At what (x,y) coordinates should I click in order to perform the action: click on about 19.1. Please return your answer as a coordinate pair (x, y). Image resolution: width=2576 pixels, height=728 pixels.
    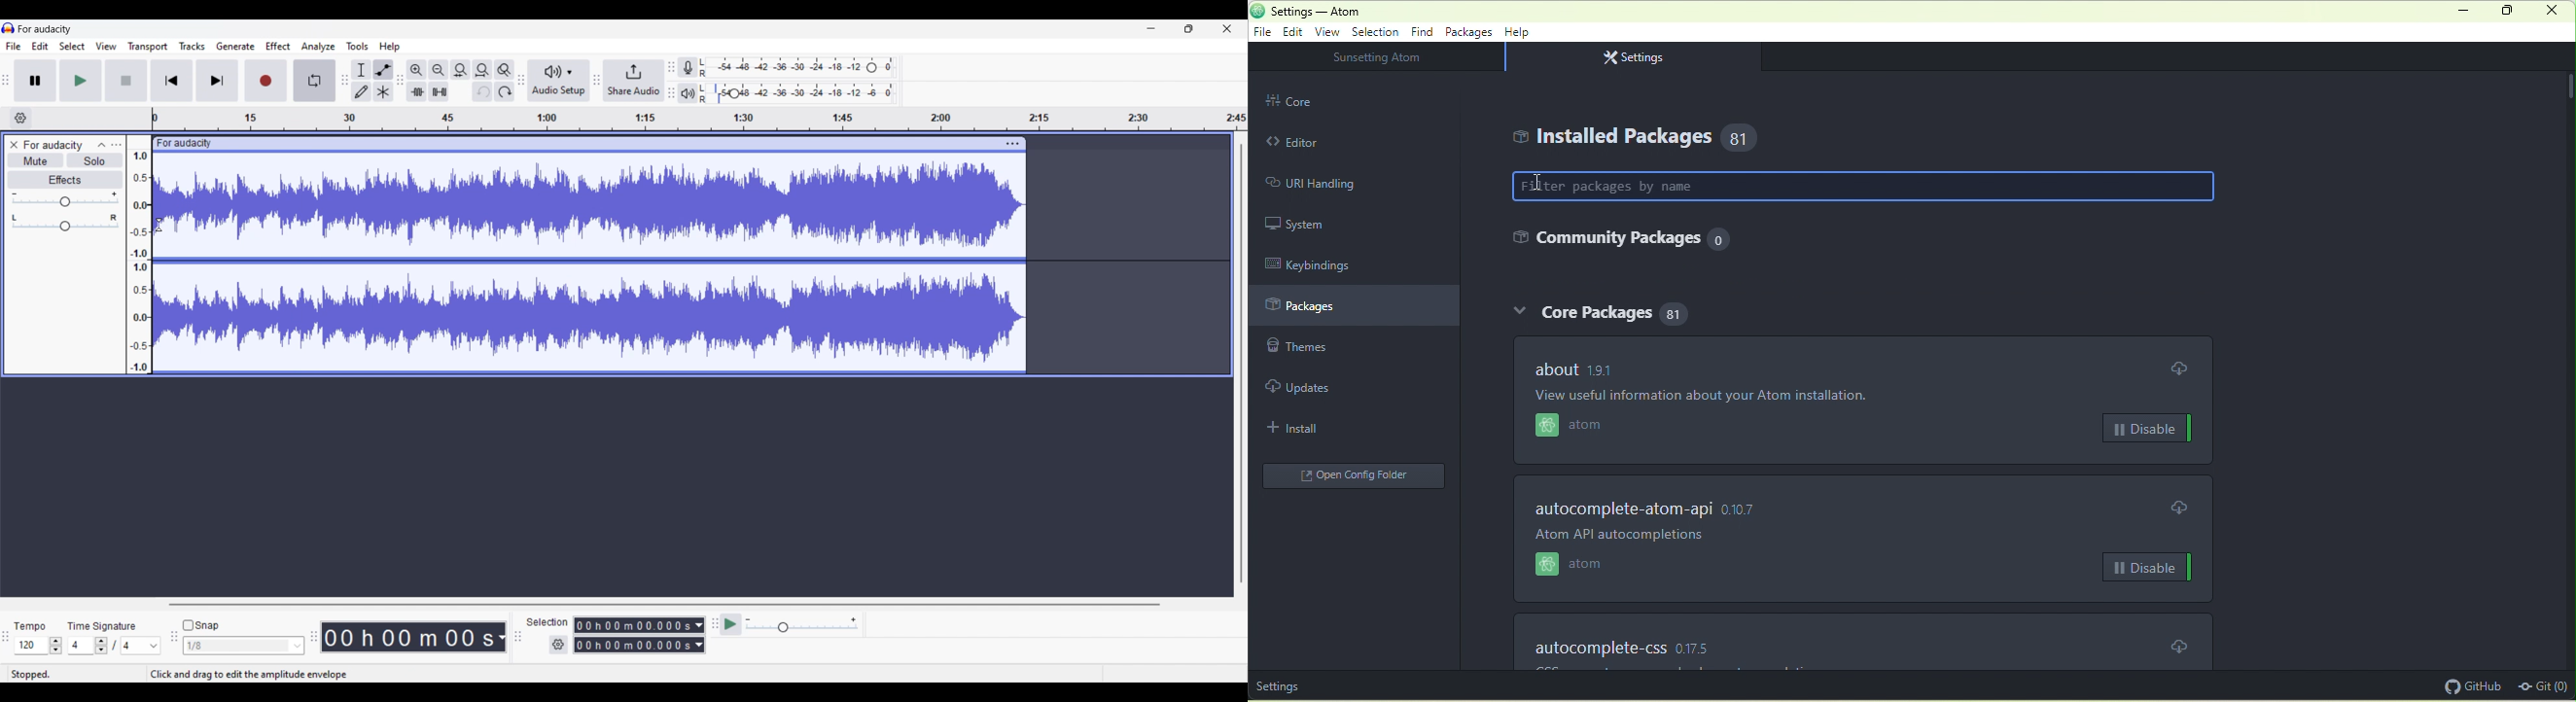
    Looking at the image, I should click on (1573, 368).